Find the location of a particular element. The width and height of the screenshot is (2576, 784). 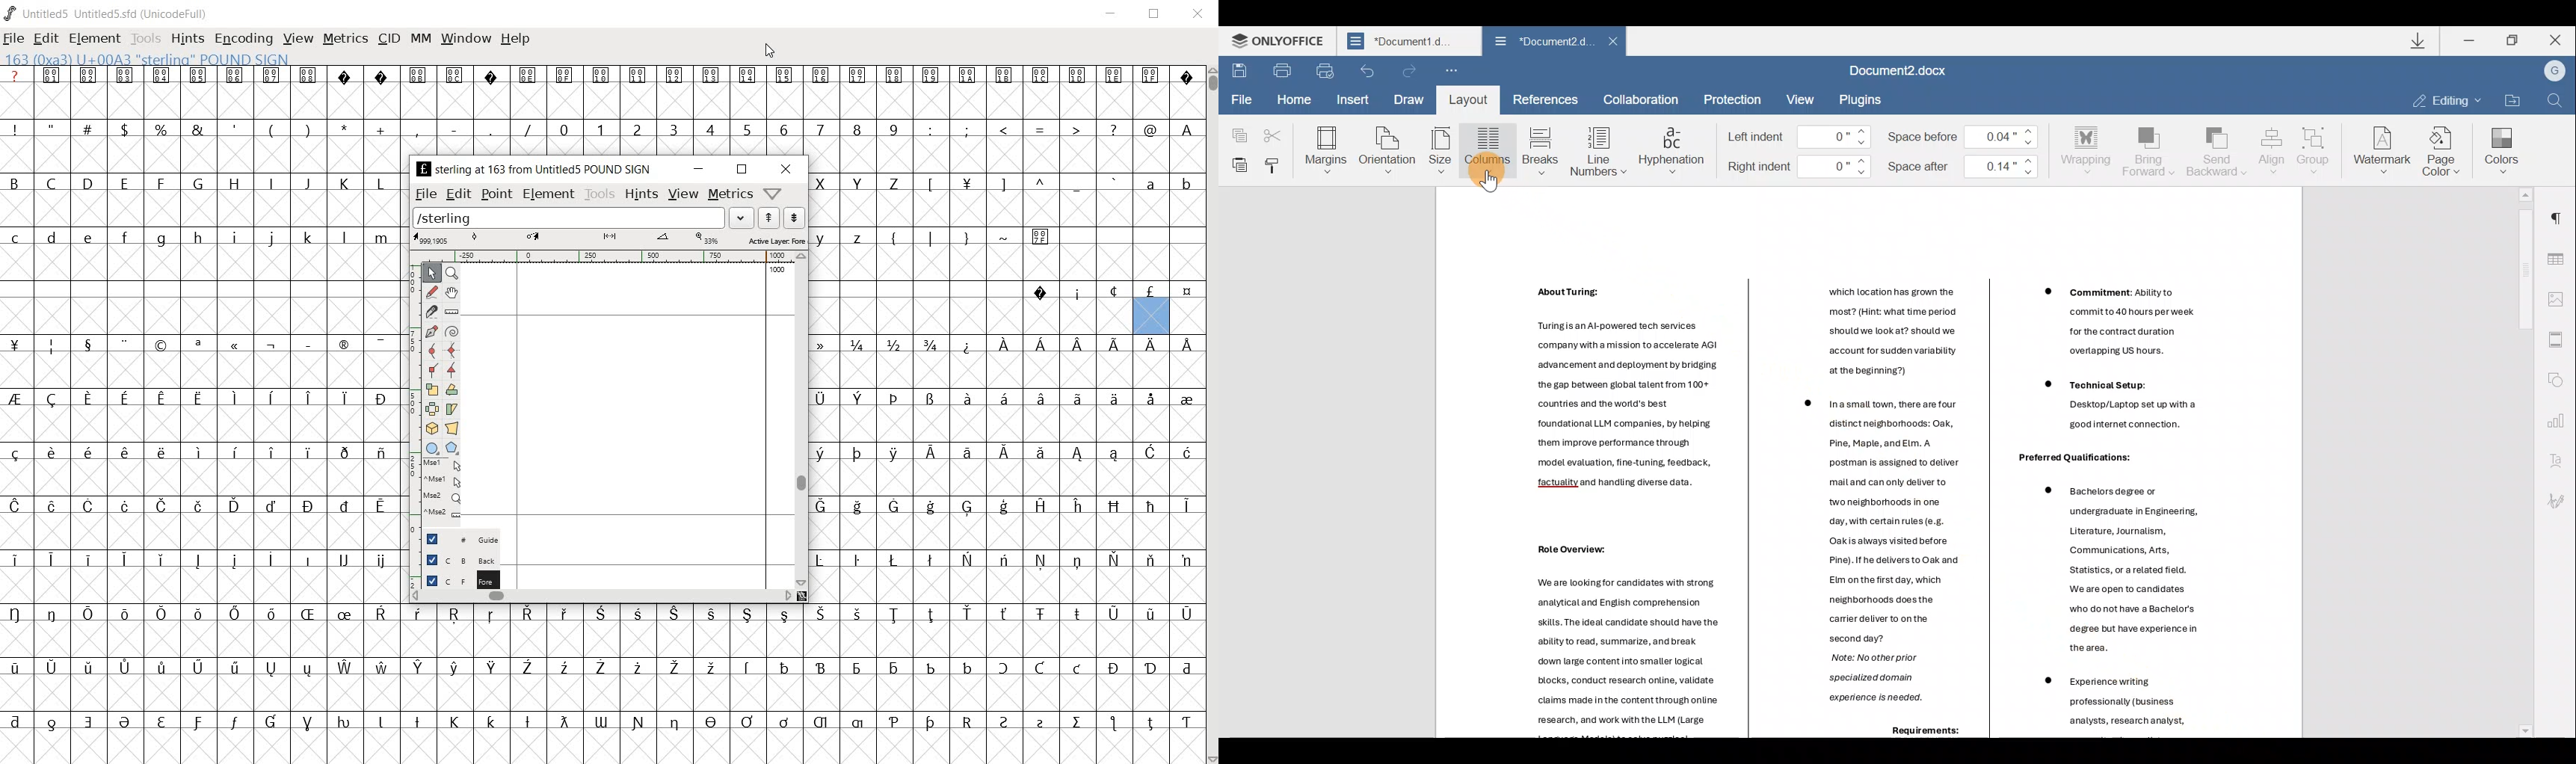

Symbol is located at coordinates (527, 723).